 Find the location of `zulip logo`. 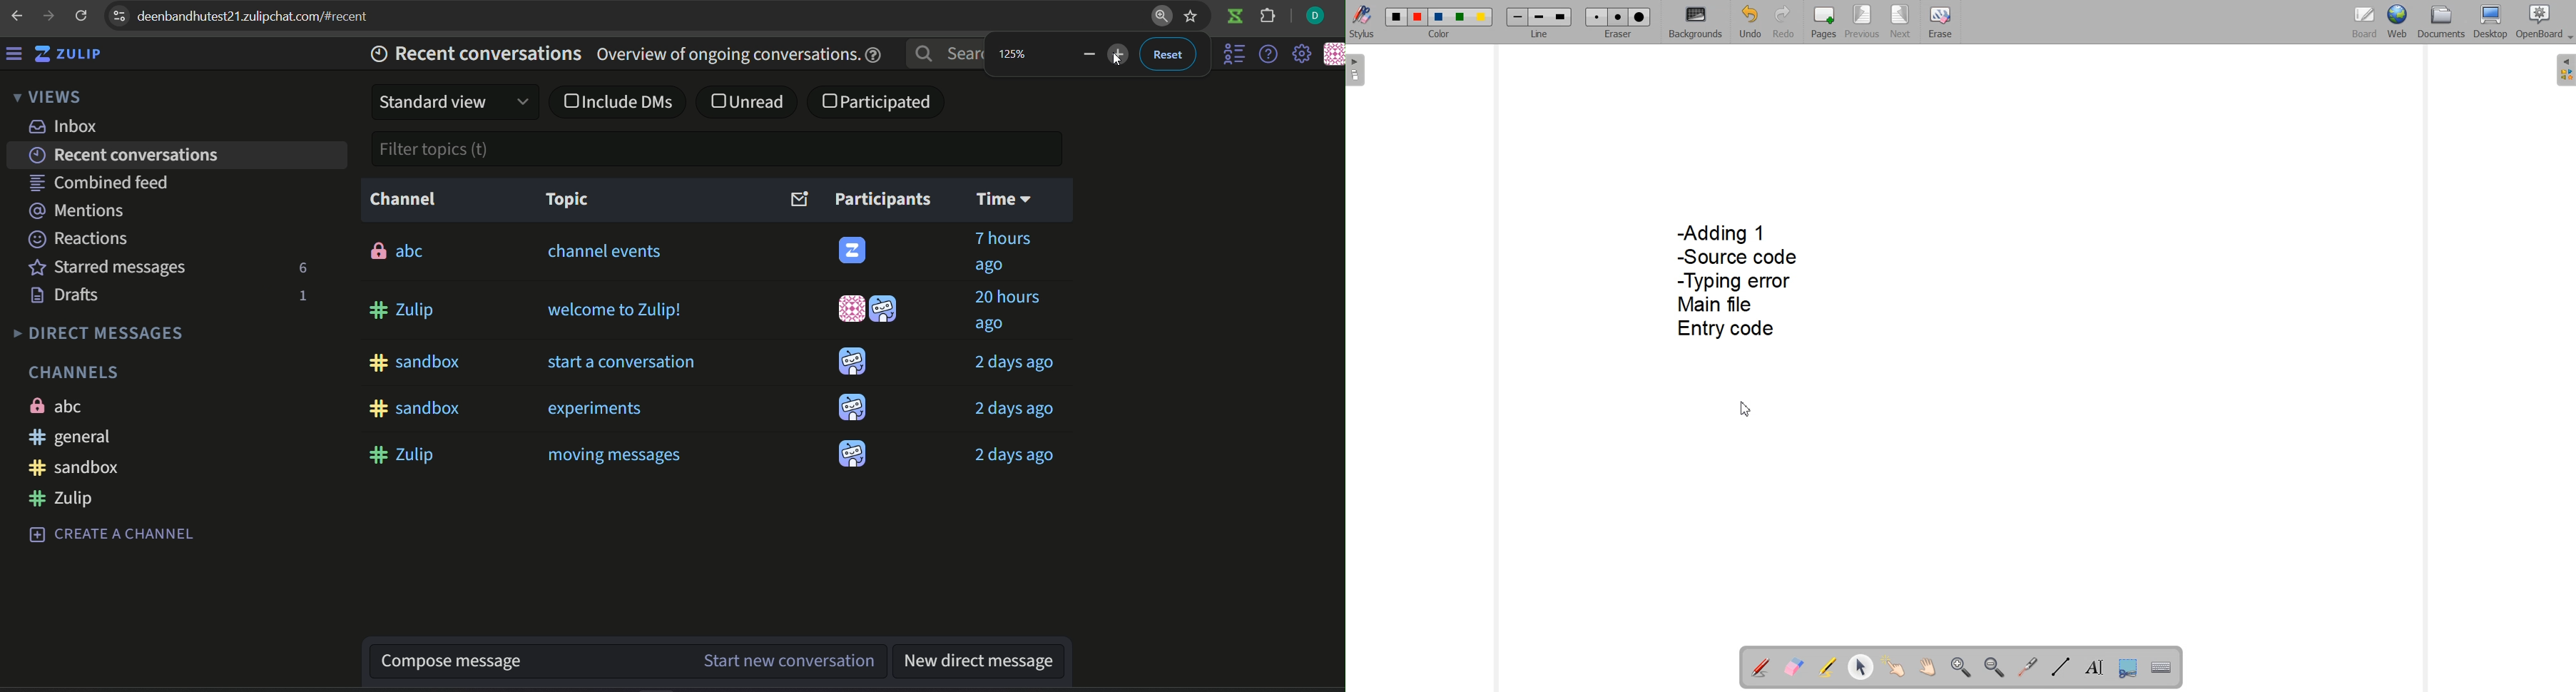

zulip logo is located at coordinates (76, 56).